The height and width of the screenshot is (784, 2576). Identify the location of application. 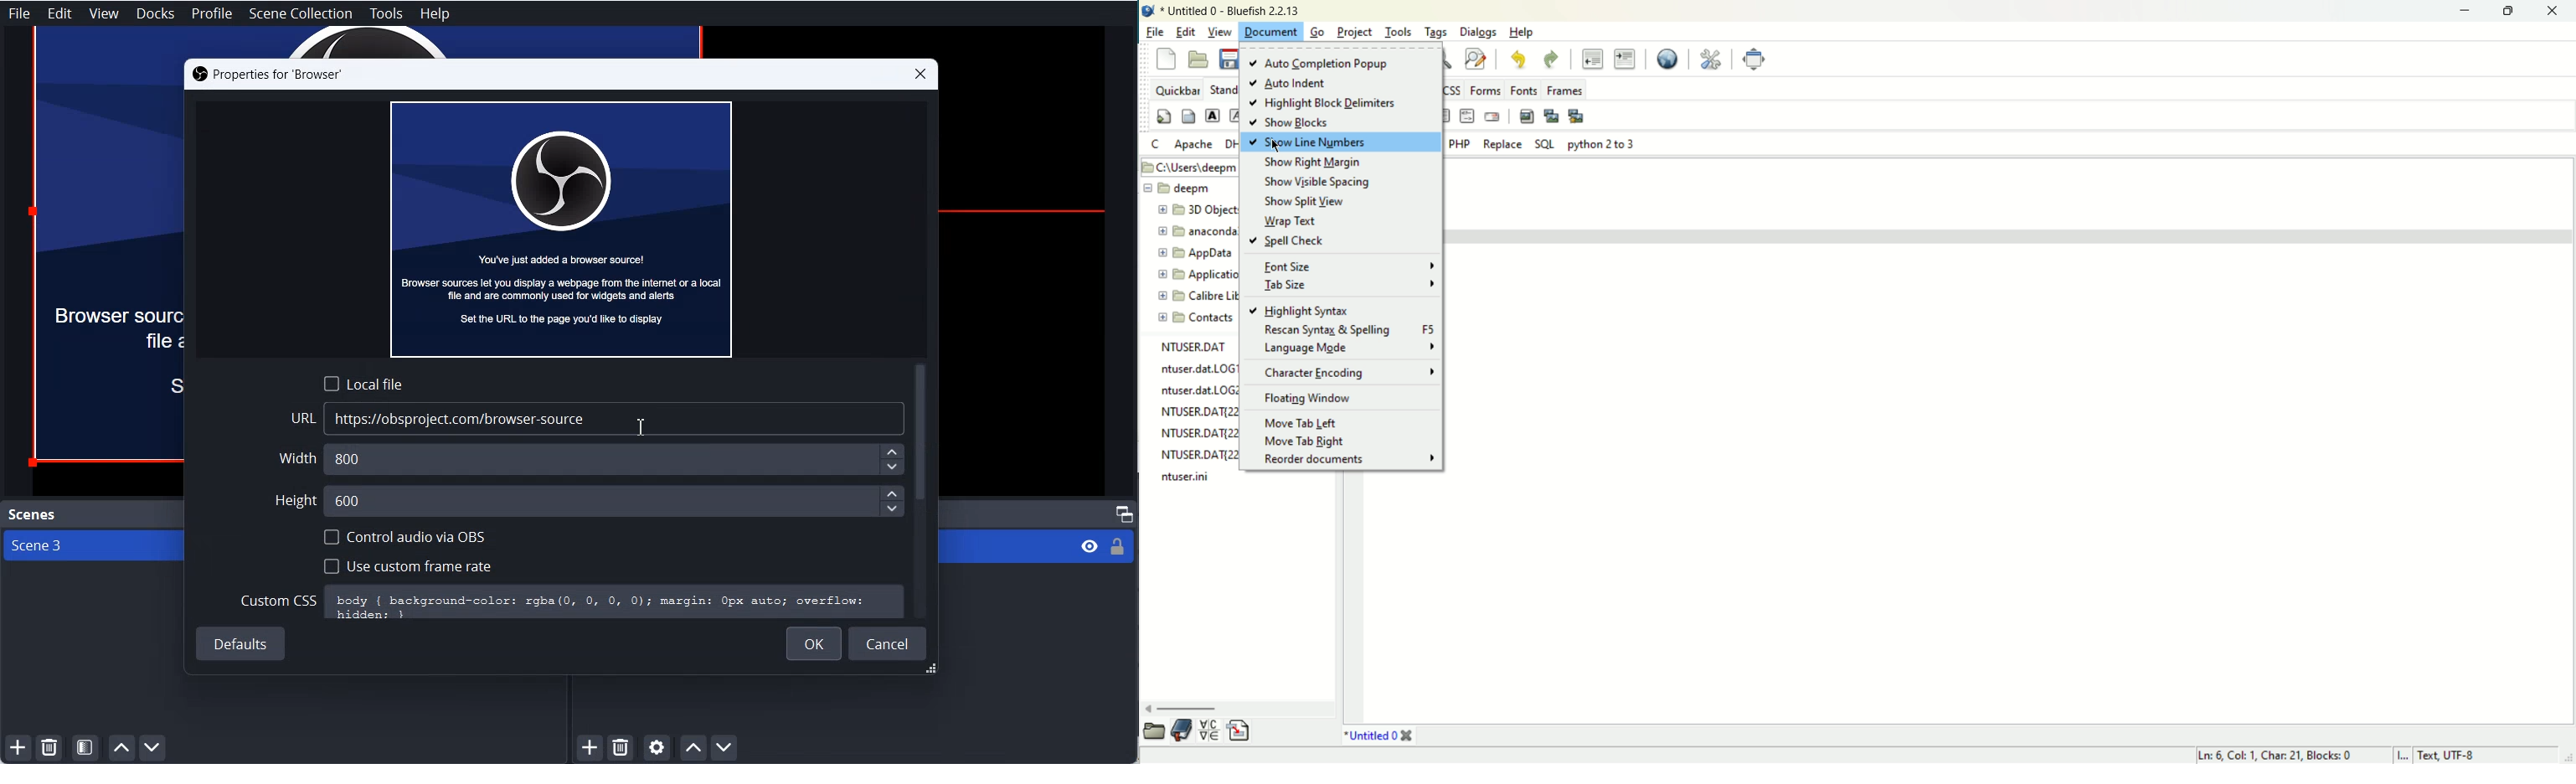
(1195, 276).